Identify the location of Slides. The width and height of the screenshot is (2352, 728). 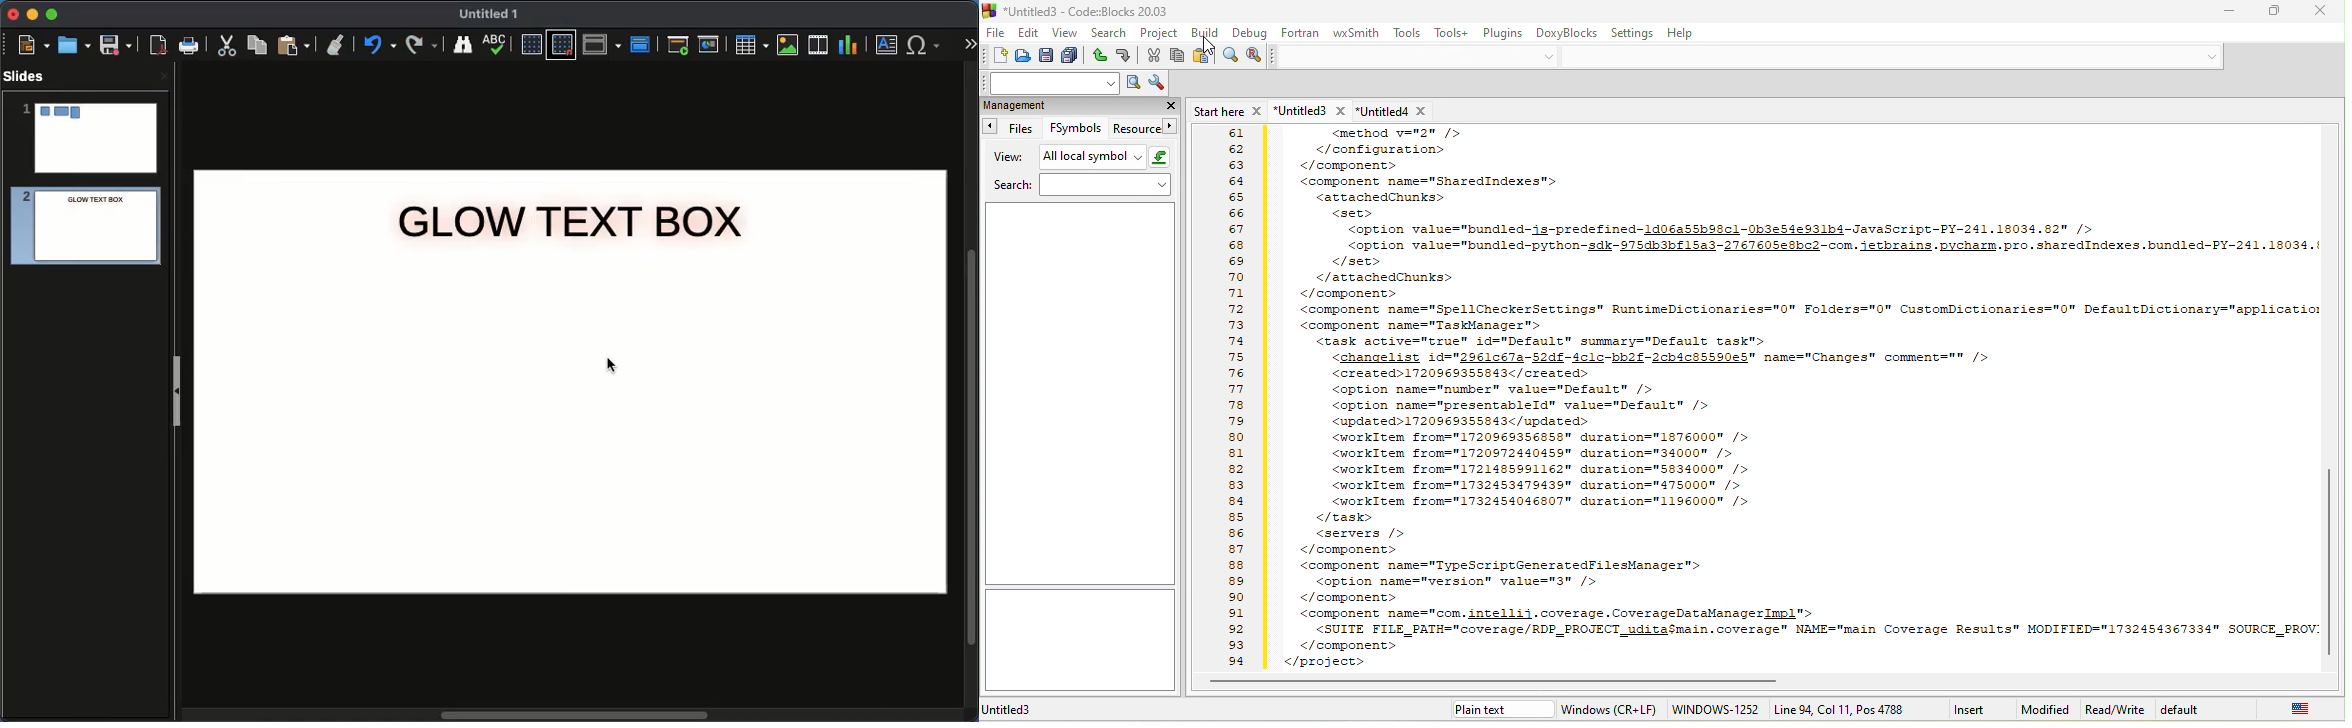
(30, 76).